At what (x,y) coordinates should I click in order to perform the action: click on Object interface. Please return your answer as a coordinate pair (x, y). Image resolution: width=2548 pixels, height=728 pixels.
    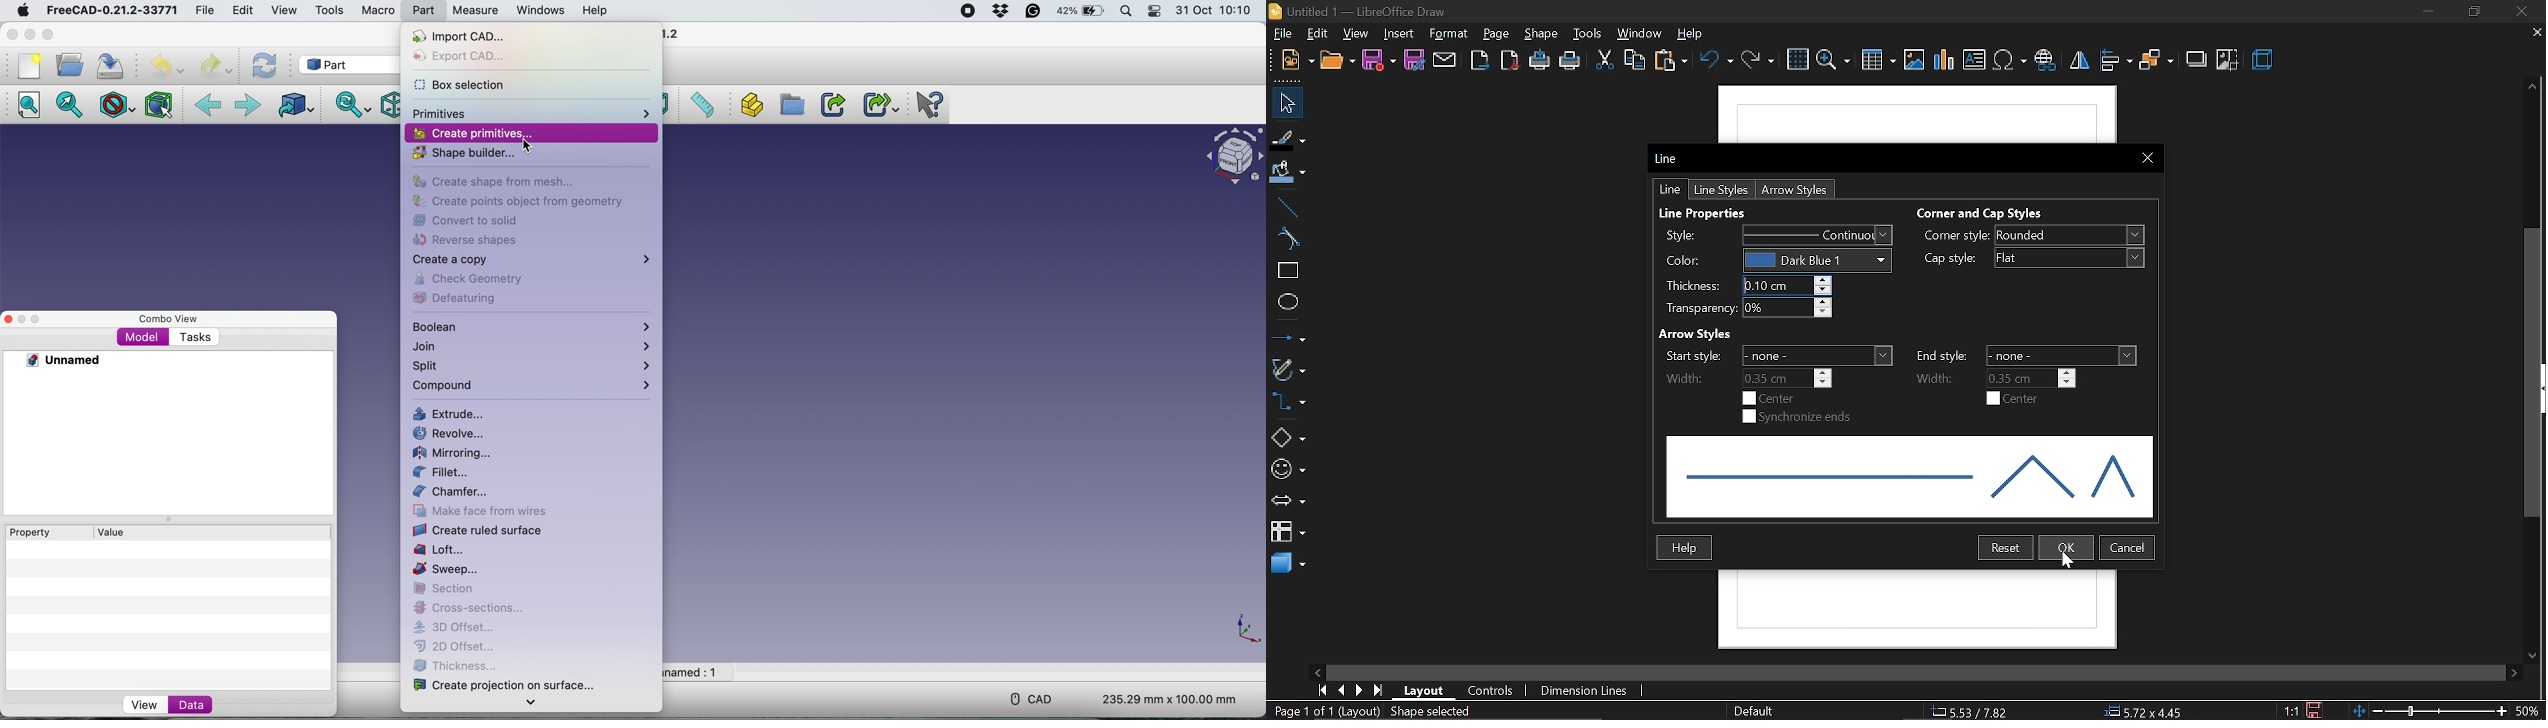
    Looking at the image, I should click on (1233, 156).